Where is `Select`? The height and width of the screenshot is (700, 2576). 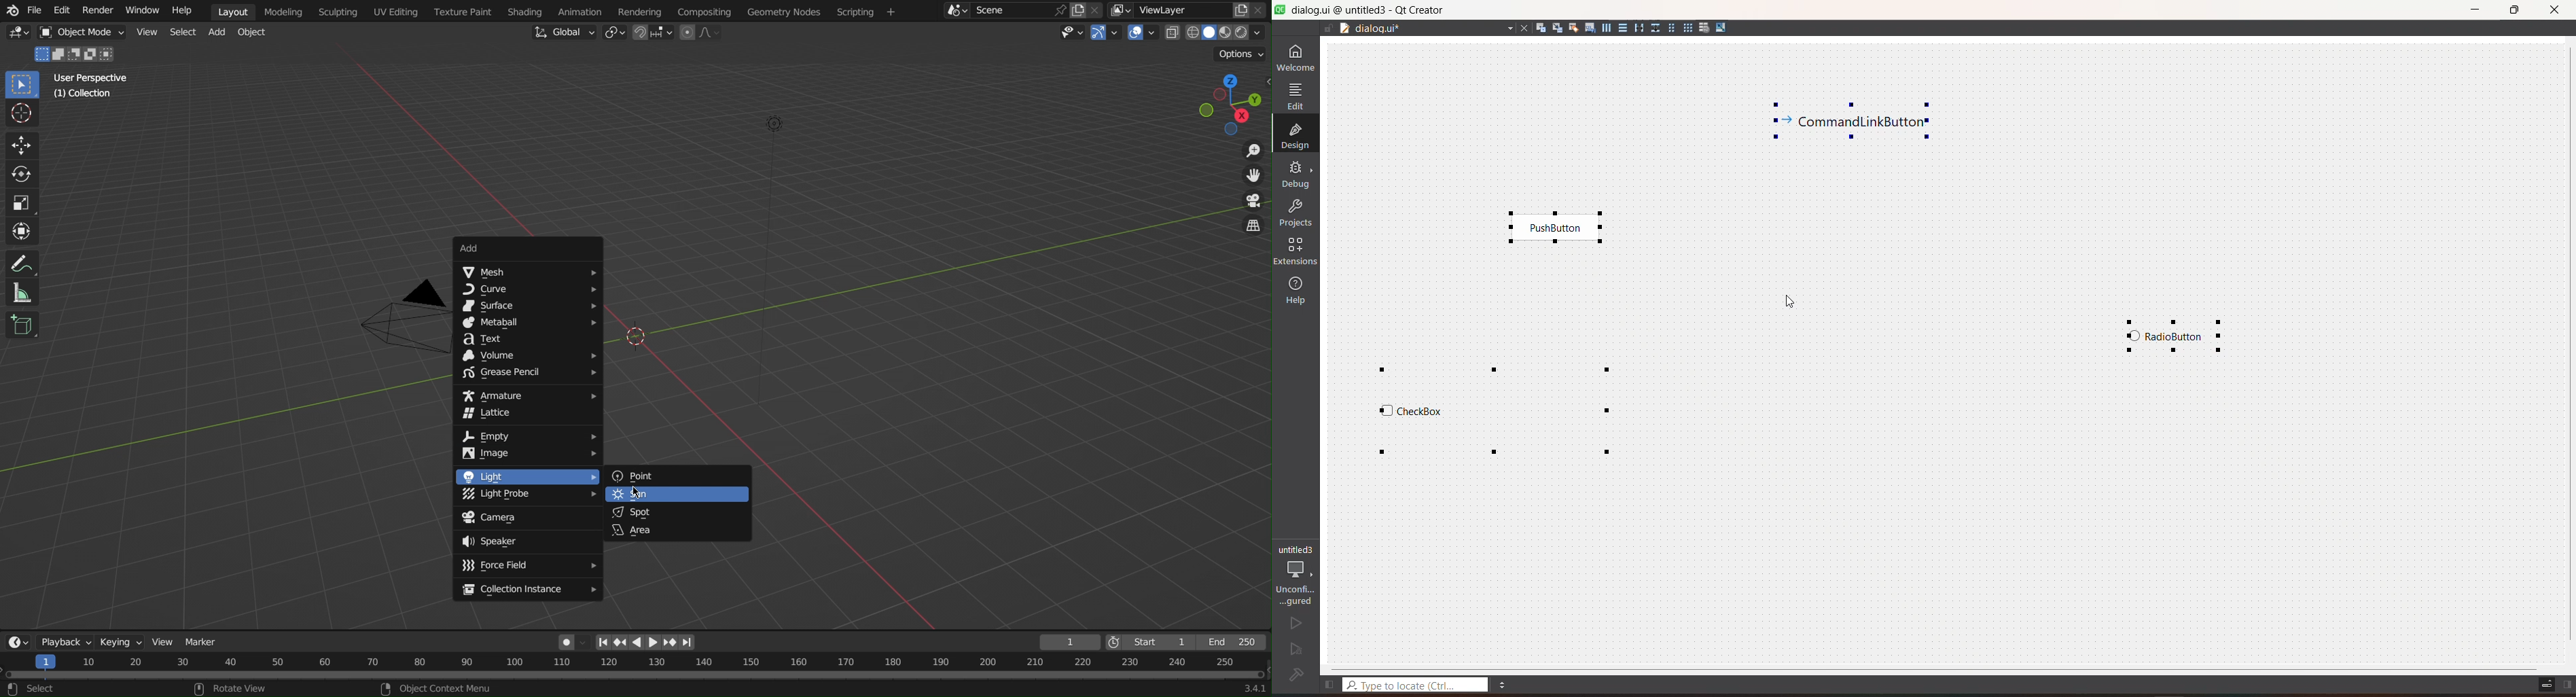 Select is located at coordinates (183, 32).